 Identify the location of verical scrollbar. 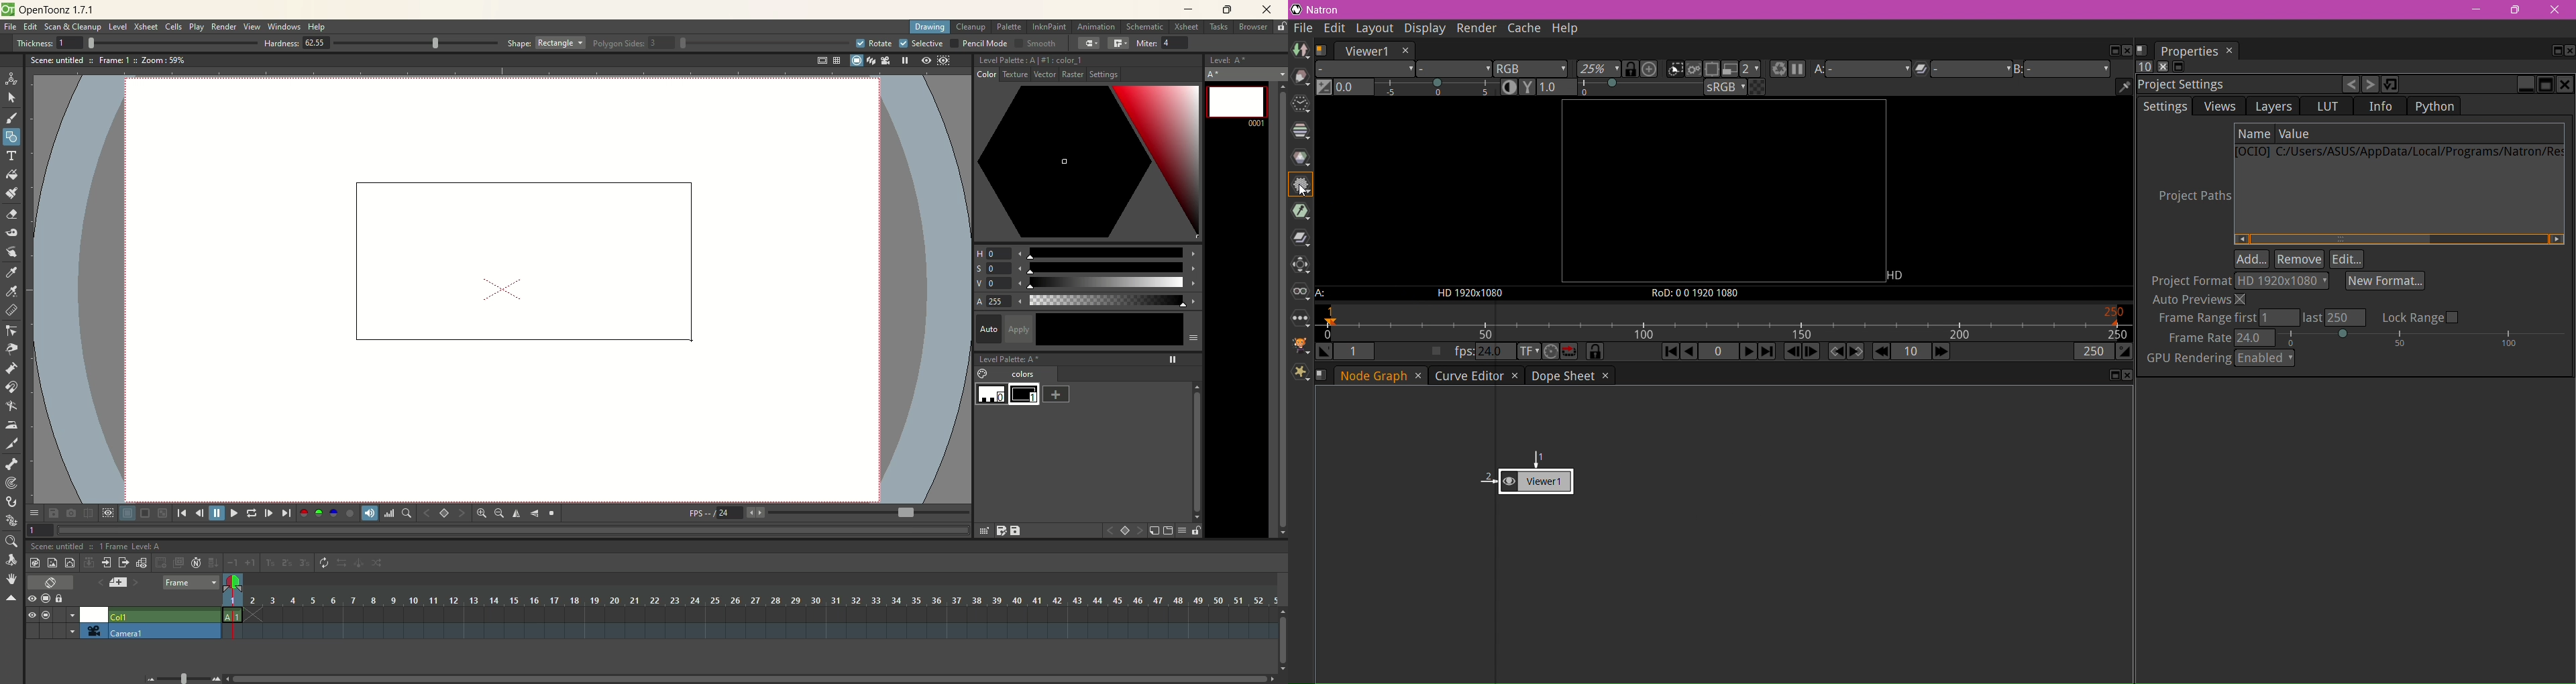
(1195, 444).